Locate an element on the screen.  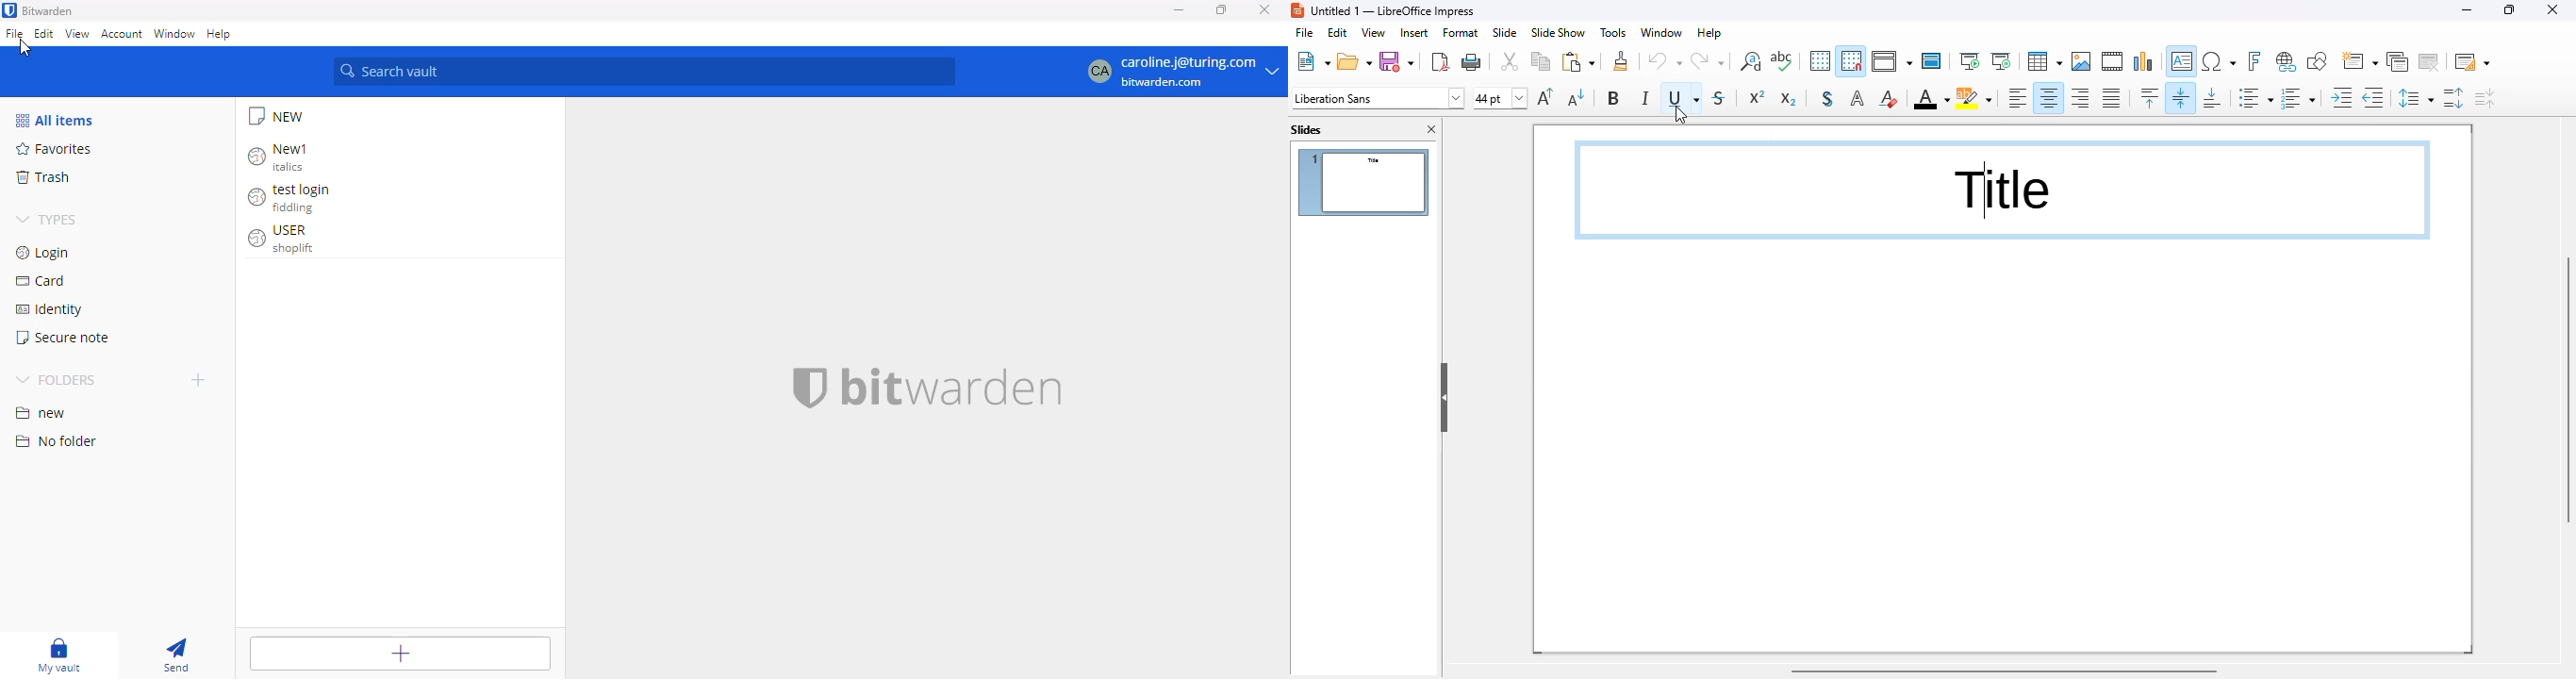
window is located at coordinates (173, 33).